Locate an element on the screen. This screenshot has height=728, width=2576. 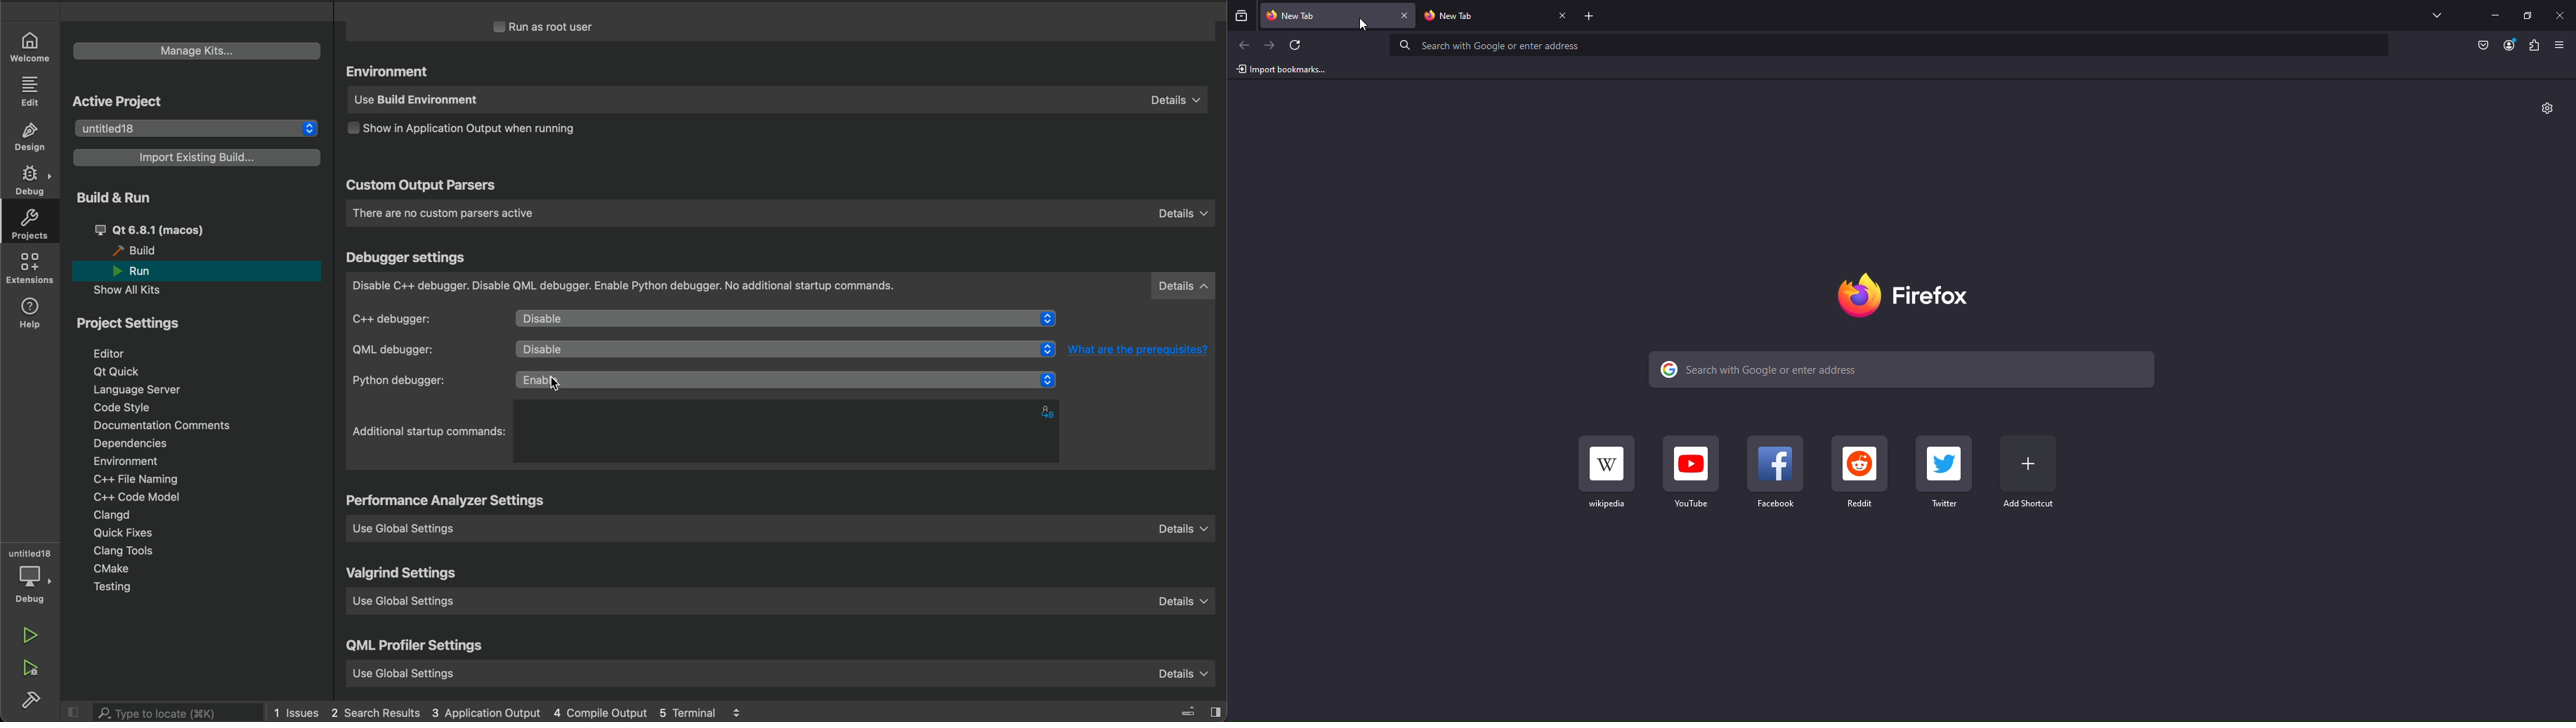
code style is located at coordinates (124, 409).